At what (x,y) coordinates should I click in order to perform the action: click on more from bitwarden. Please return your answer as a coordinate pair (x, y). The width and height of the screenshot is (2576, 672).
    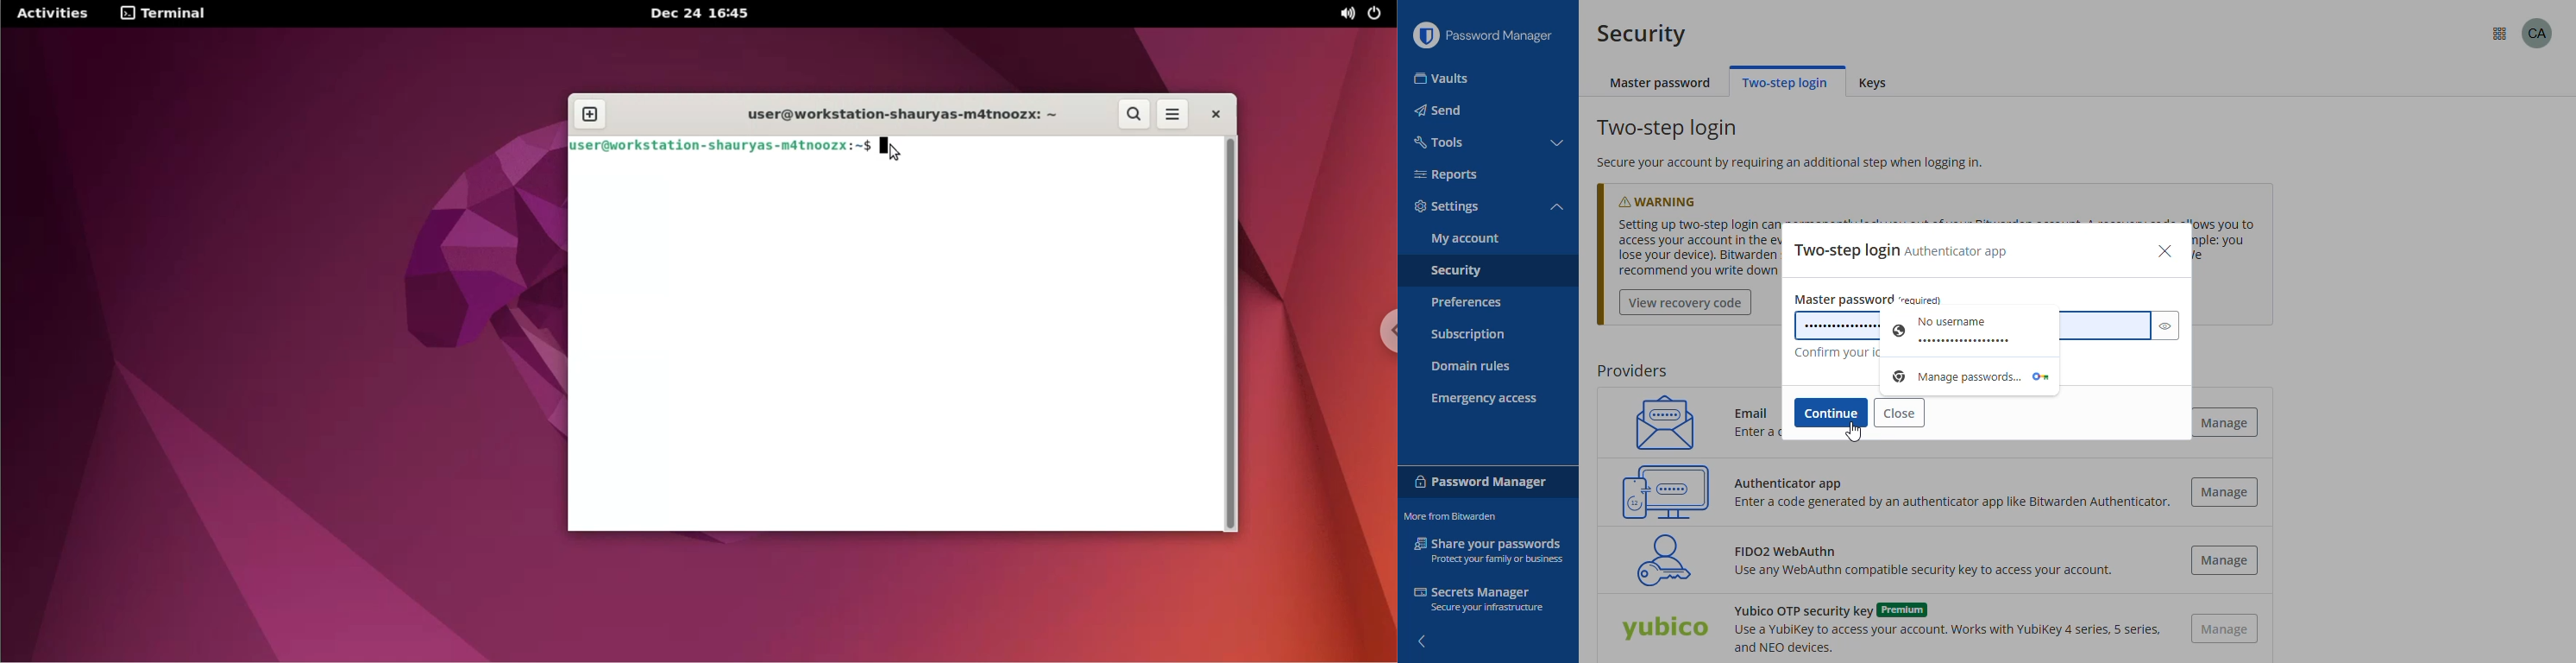
    Looking at the image, I should click on (2500, 35).